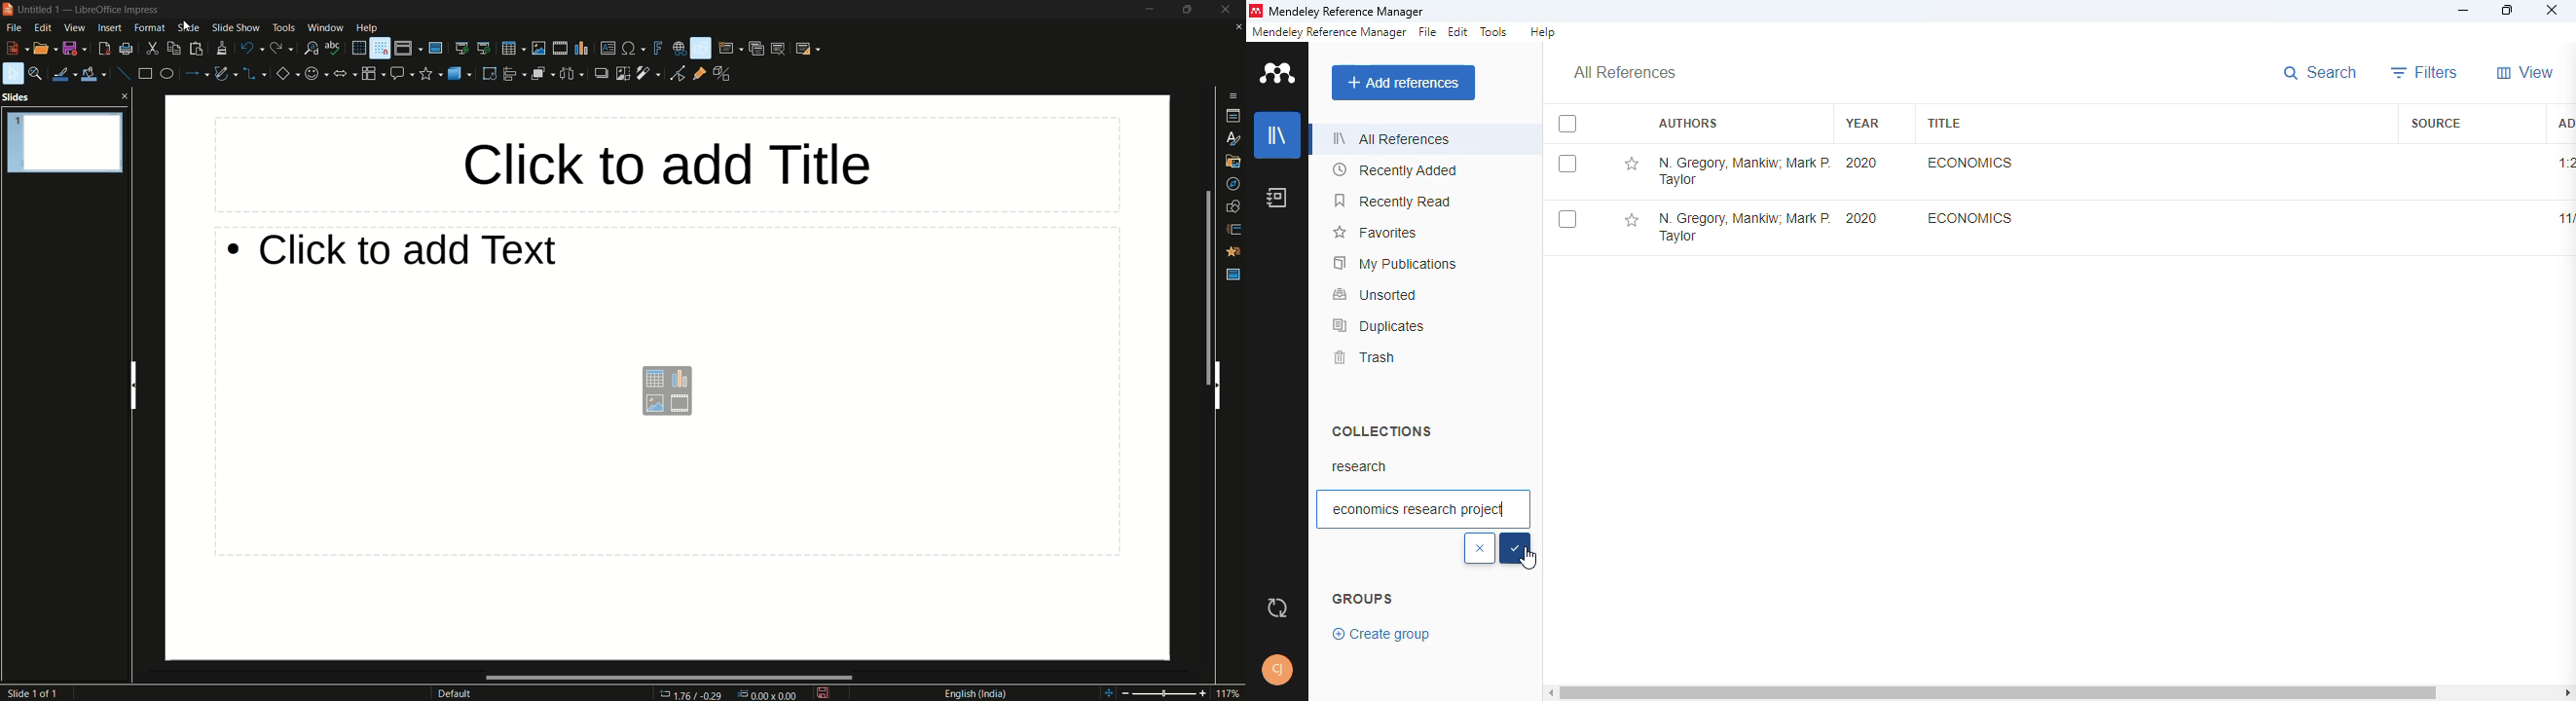  Describe the element at coordinates (1203, 695) in the screenshot. I see `zoom in` at that location.